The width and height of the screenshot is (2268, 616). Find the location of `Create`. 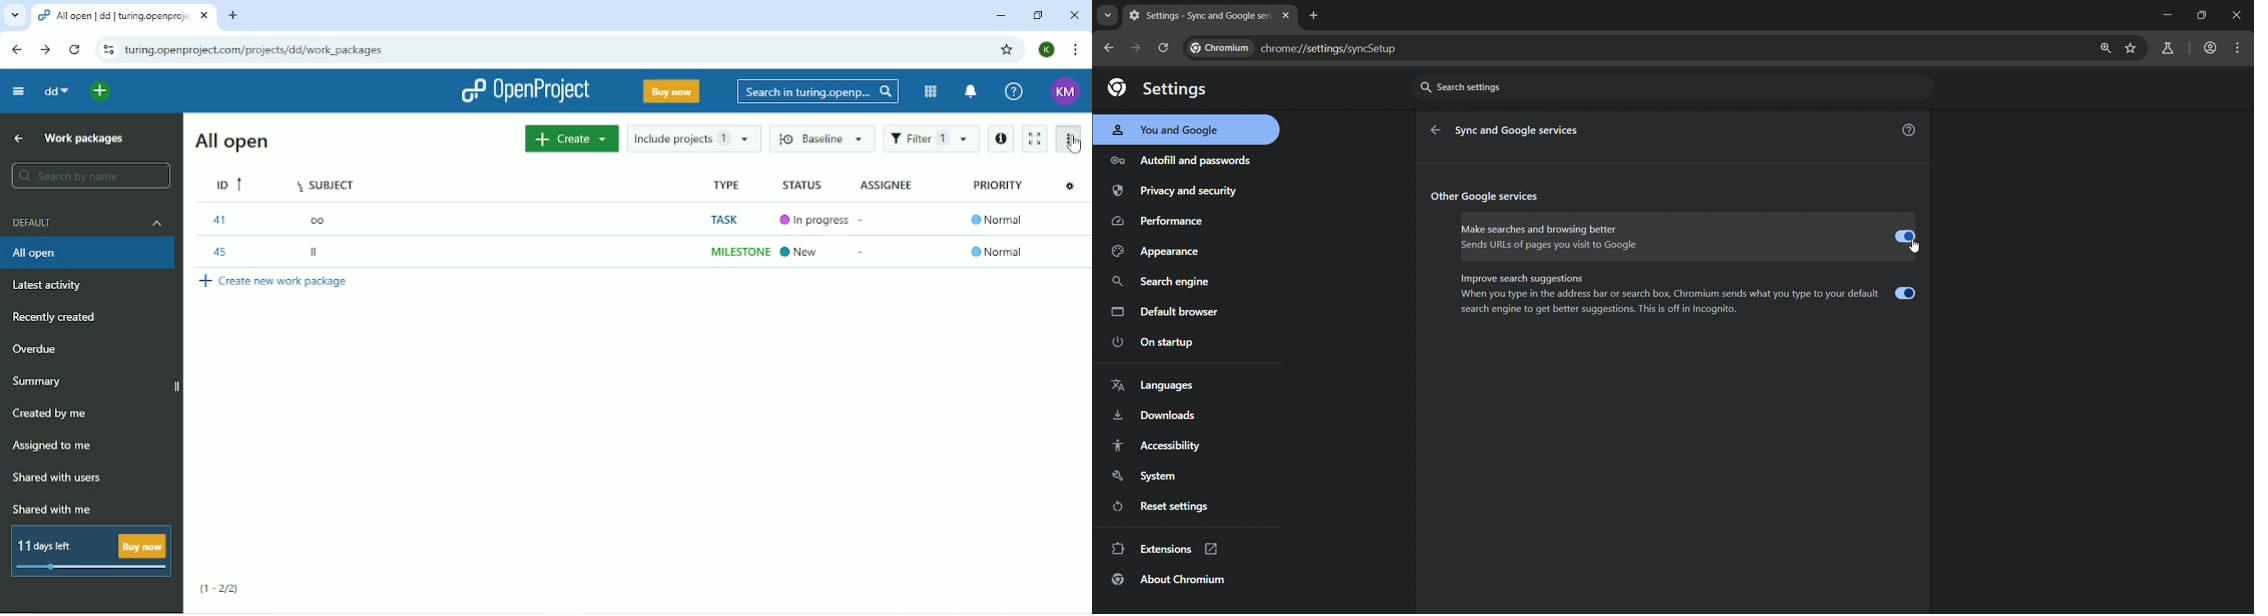

Create is located at coordinates (570, 139).